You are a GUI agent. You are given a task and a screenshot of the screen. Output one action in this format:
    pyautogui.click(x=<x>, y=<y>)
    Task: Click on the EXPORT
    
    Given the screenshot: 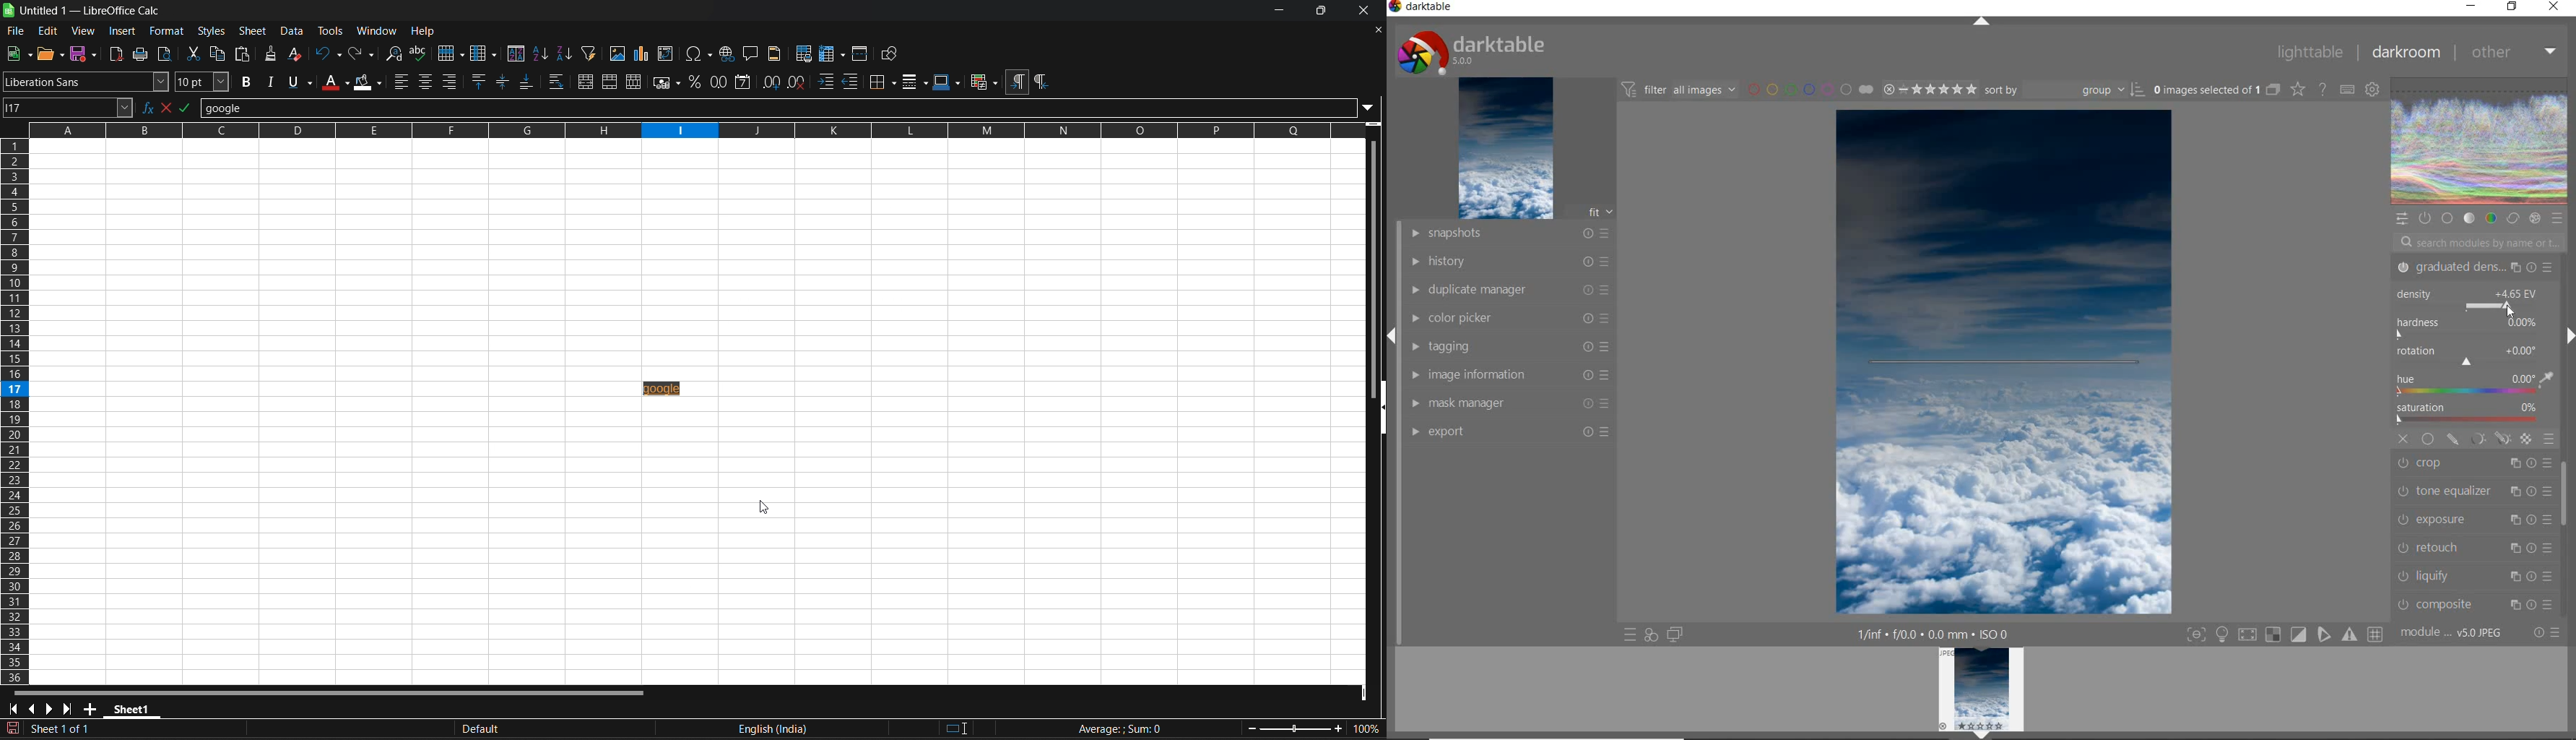 What is the action you would take?
    pyautogui.click(x=1508, y=431)
    